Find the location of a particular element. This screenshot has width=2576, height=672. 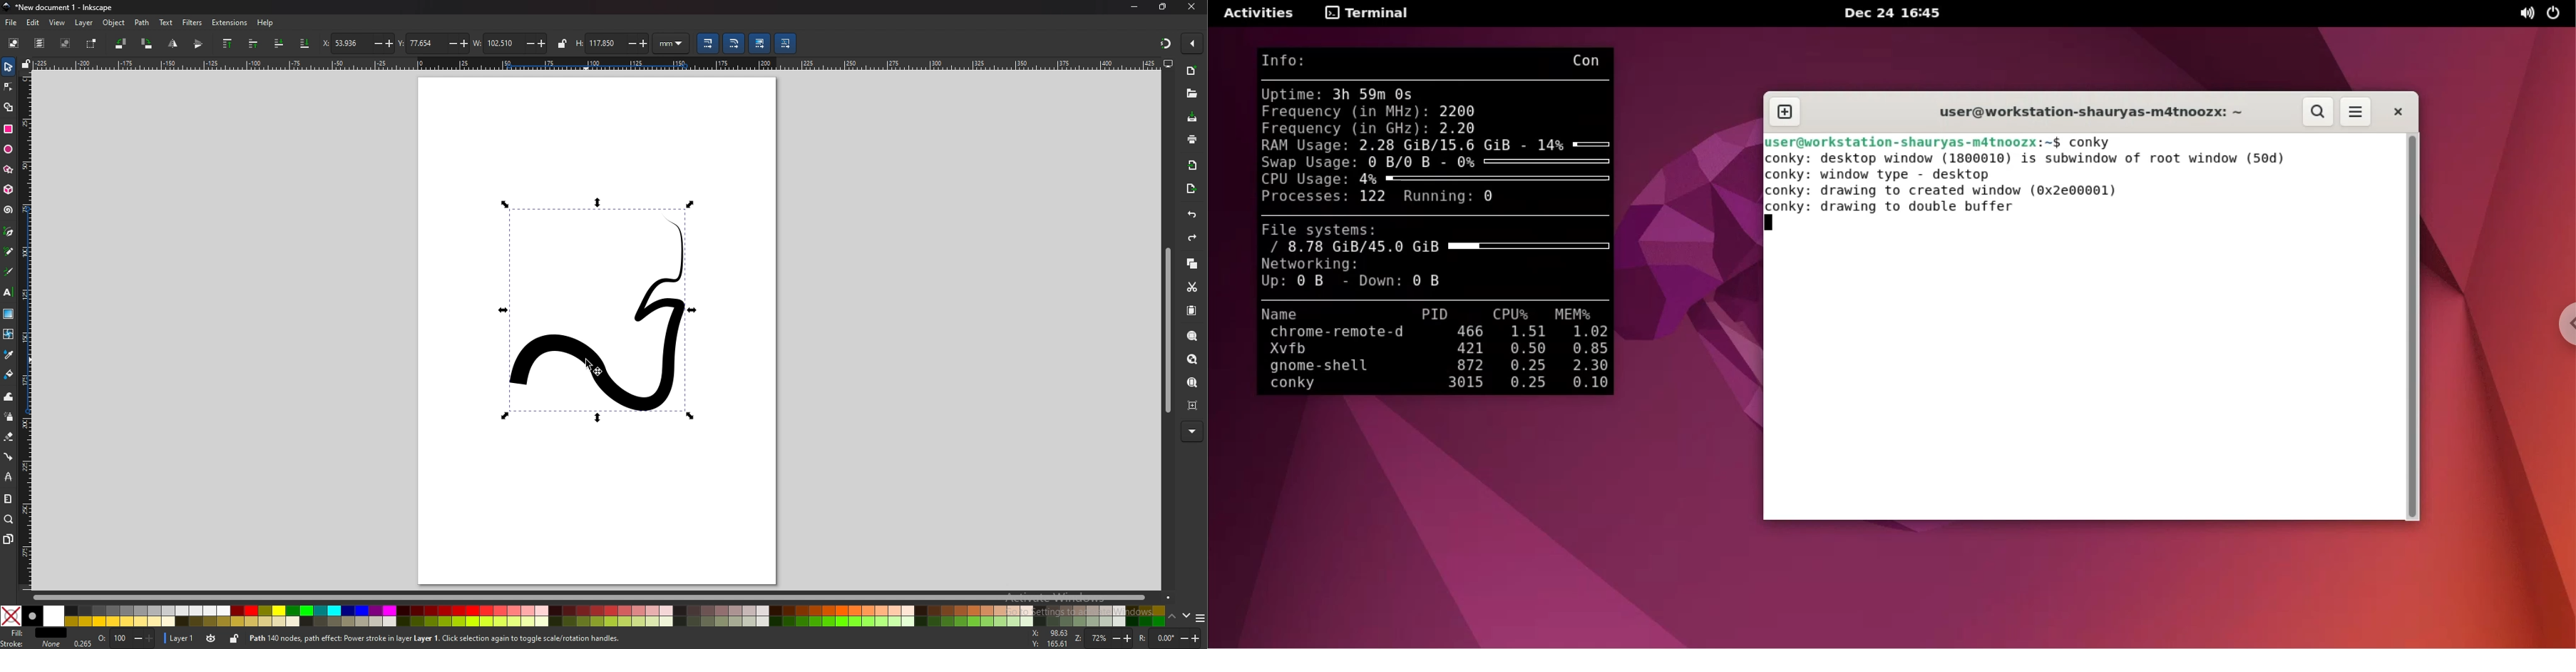

info is located at coordinates (434, 638).